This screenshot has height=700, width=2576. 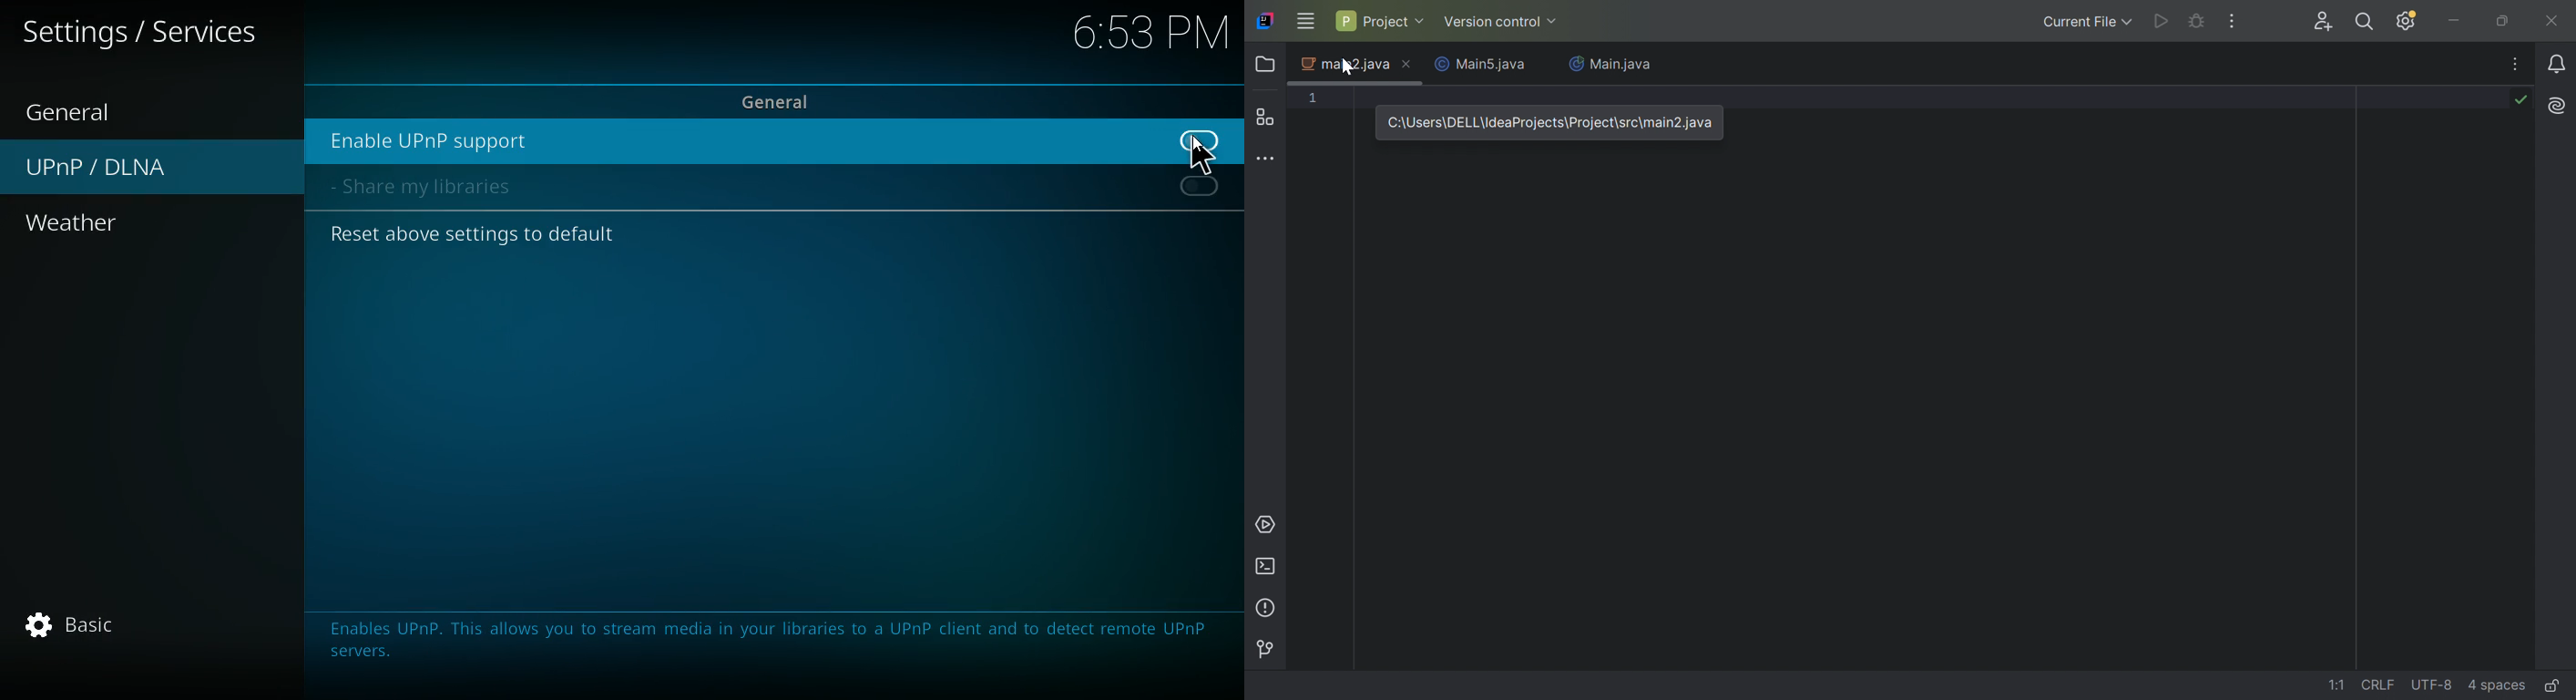 I want to click on enable upnp support, so click(x=452, y=139).